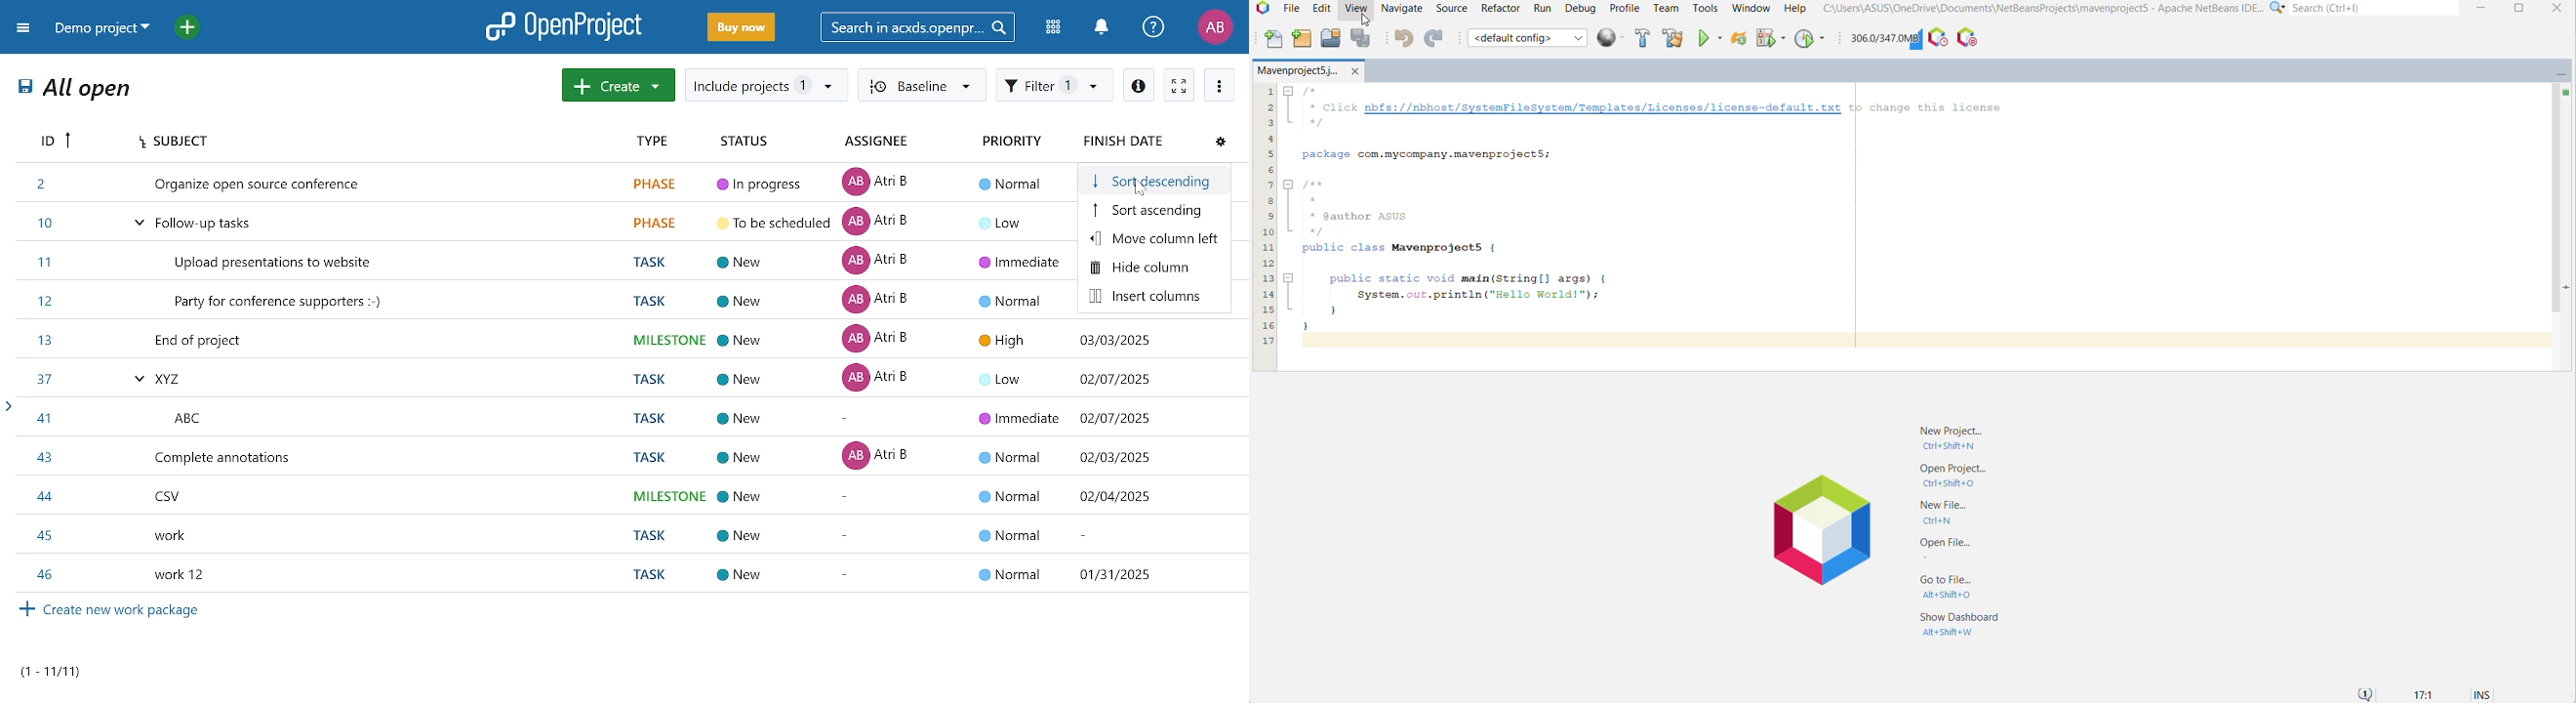 The height and width of the screenshot is (728, 2576). Describe the element at coordinates (917, 26) in the screenshot. I see `search` at that location.